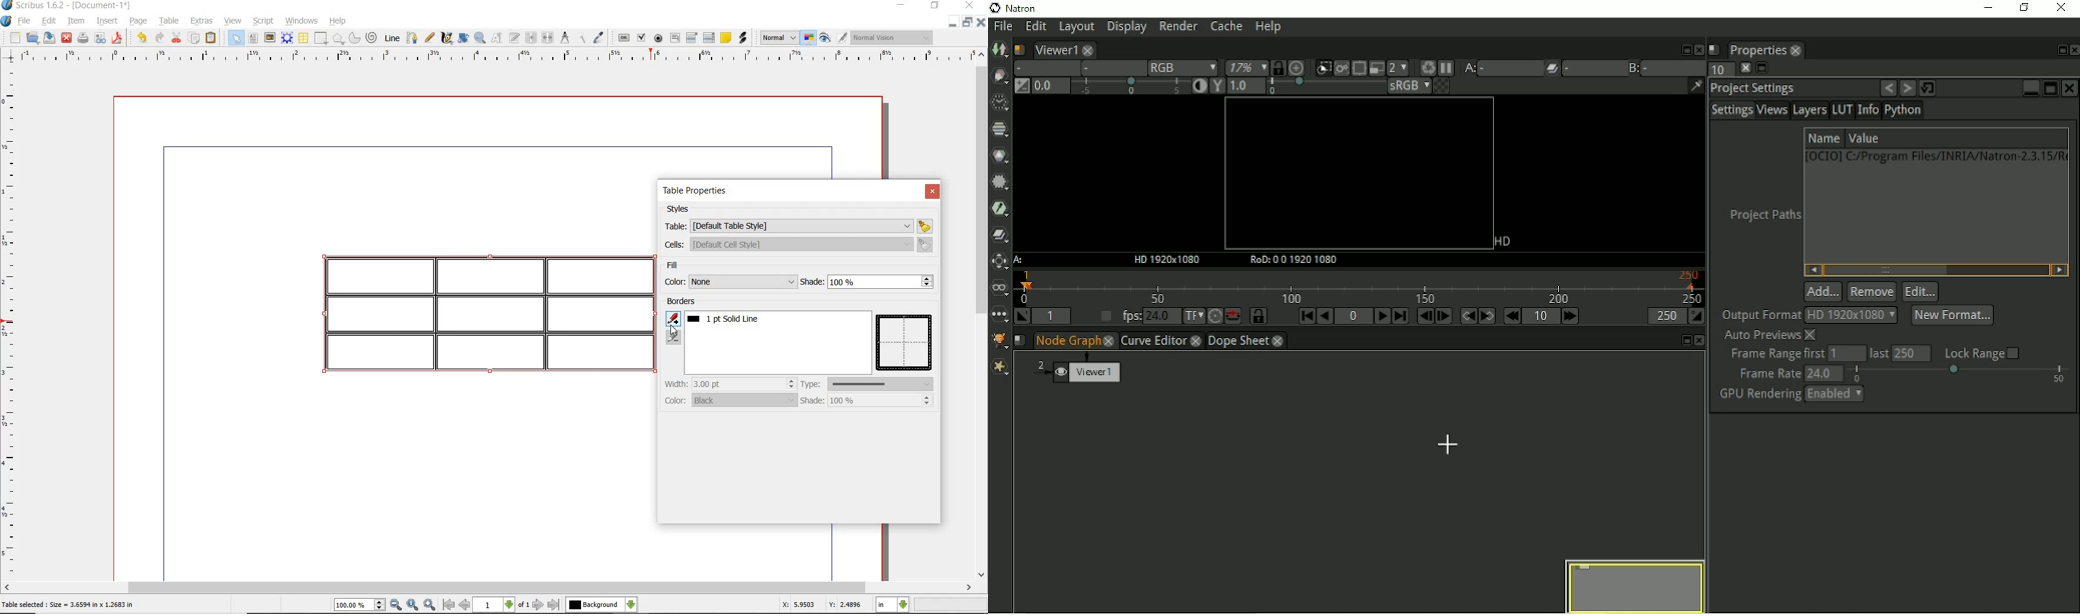  What do you see at coordinates (67, 38) in the screenshot?
I see `close` at bounding box center [67, 38].